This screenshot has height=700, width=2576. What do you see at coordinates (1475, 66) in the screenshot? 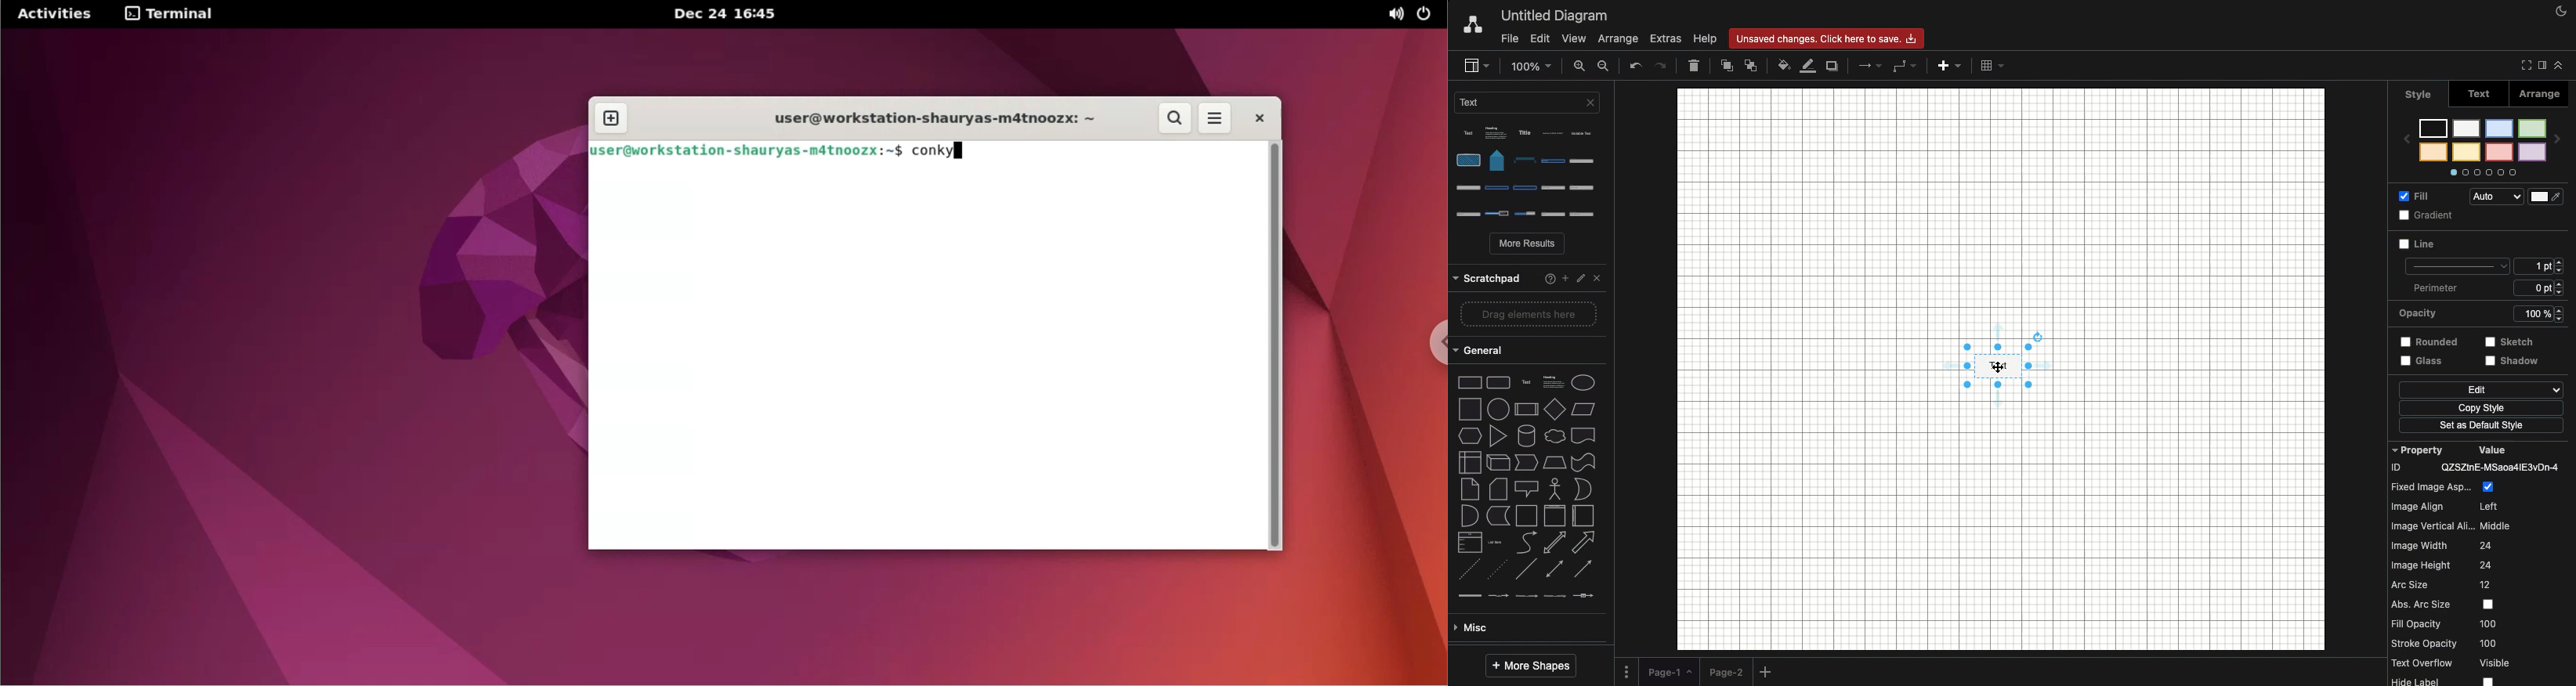
I see `Sidebar` at bounding box center [1475, 66].